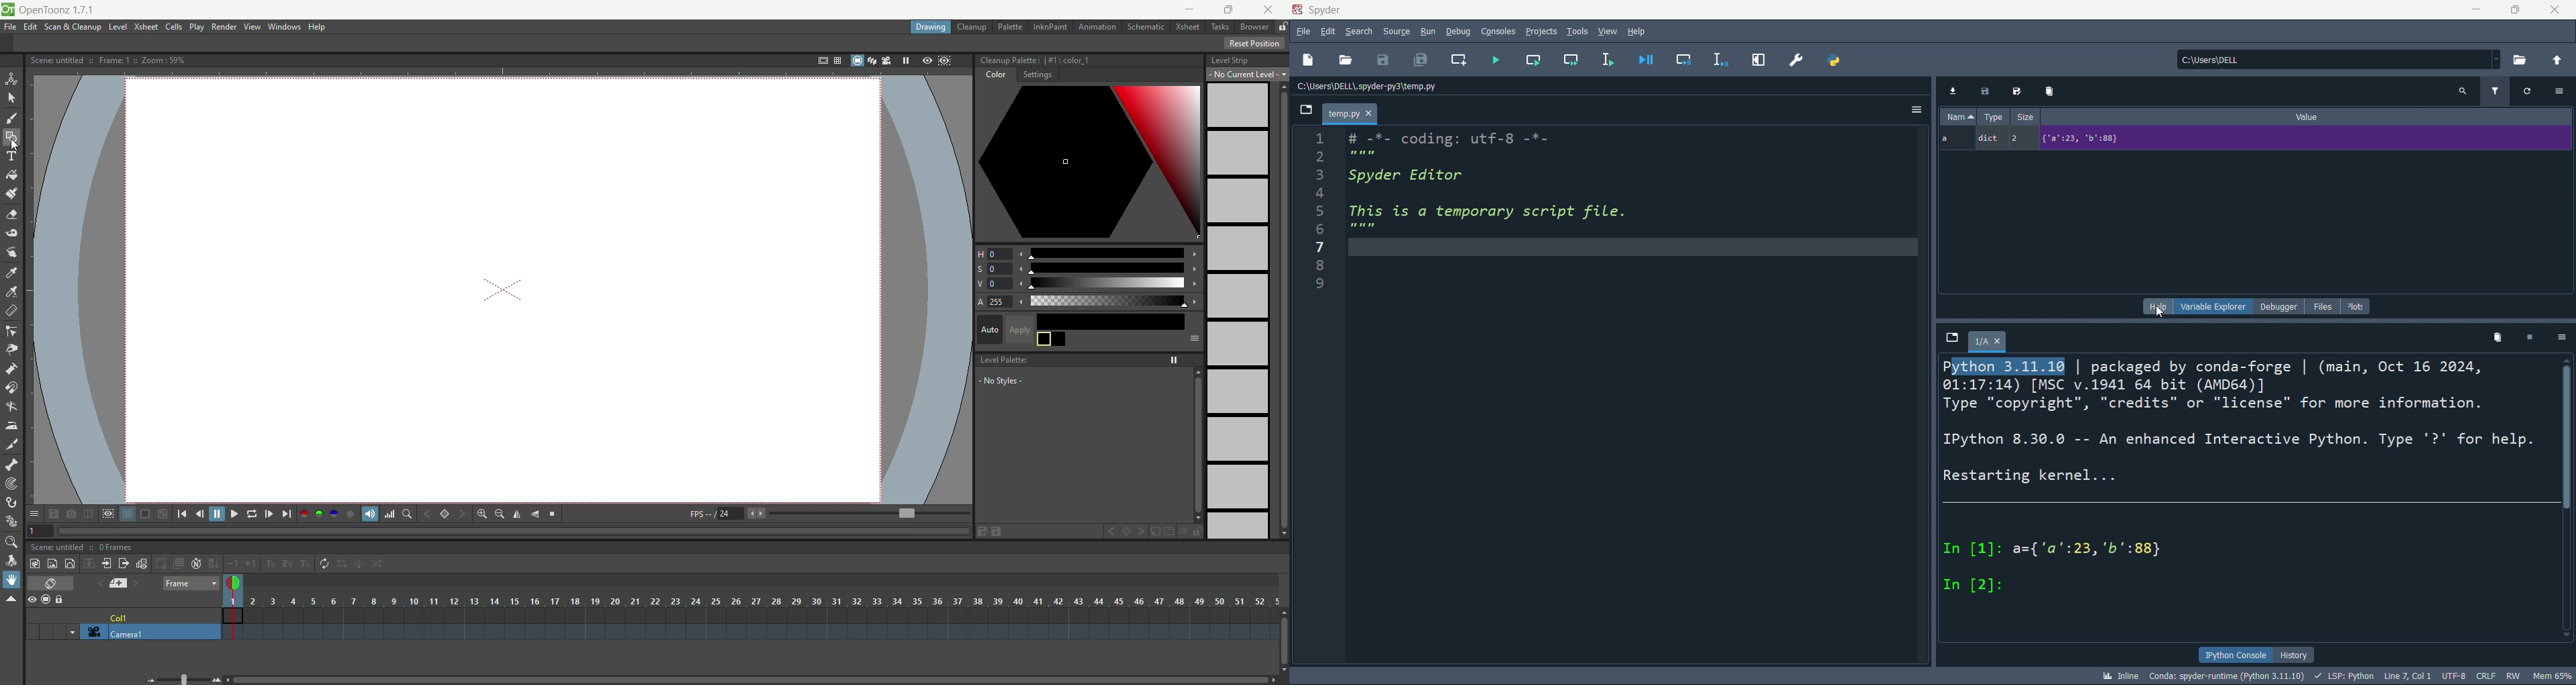 This screenshot has width=2576, height=700. What do you see at coordinates (2244, 482) in the screenshot?
I see `Python 3.11.10 | packaged by conda-forge | (main, Oct 16 2024,
01:17:14) [MSC v.1941 64 bit (AMD64)]

Type “copyright”, "credits" or "license" for more information.
IPython 8.30.0 -- An enhanced Interactive Python. Type '?' for help.
Restarting kernel...

In [1]: a={'a":23,'b':88}

In [2]:` at bounding box center [2244, 482].